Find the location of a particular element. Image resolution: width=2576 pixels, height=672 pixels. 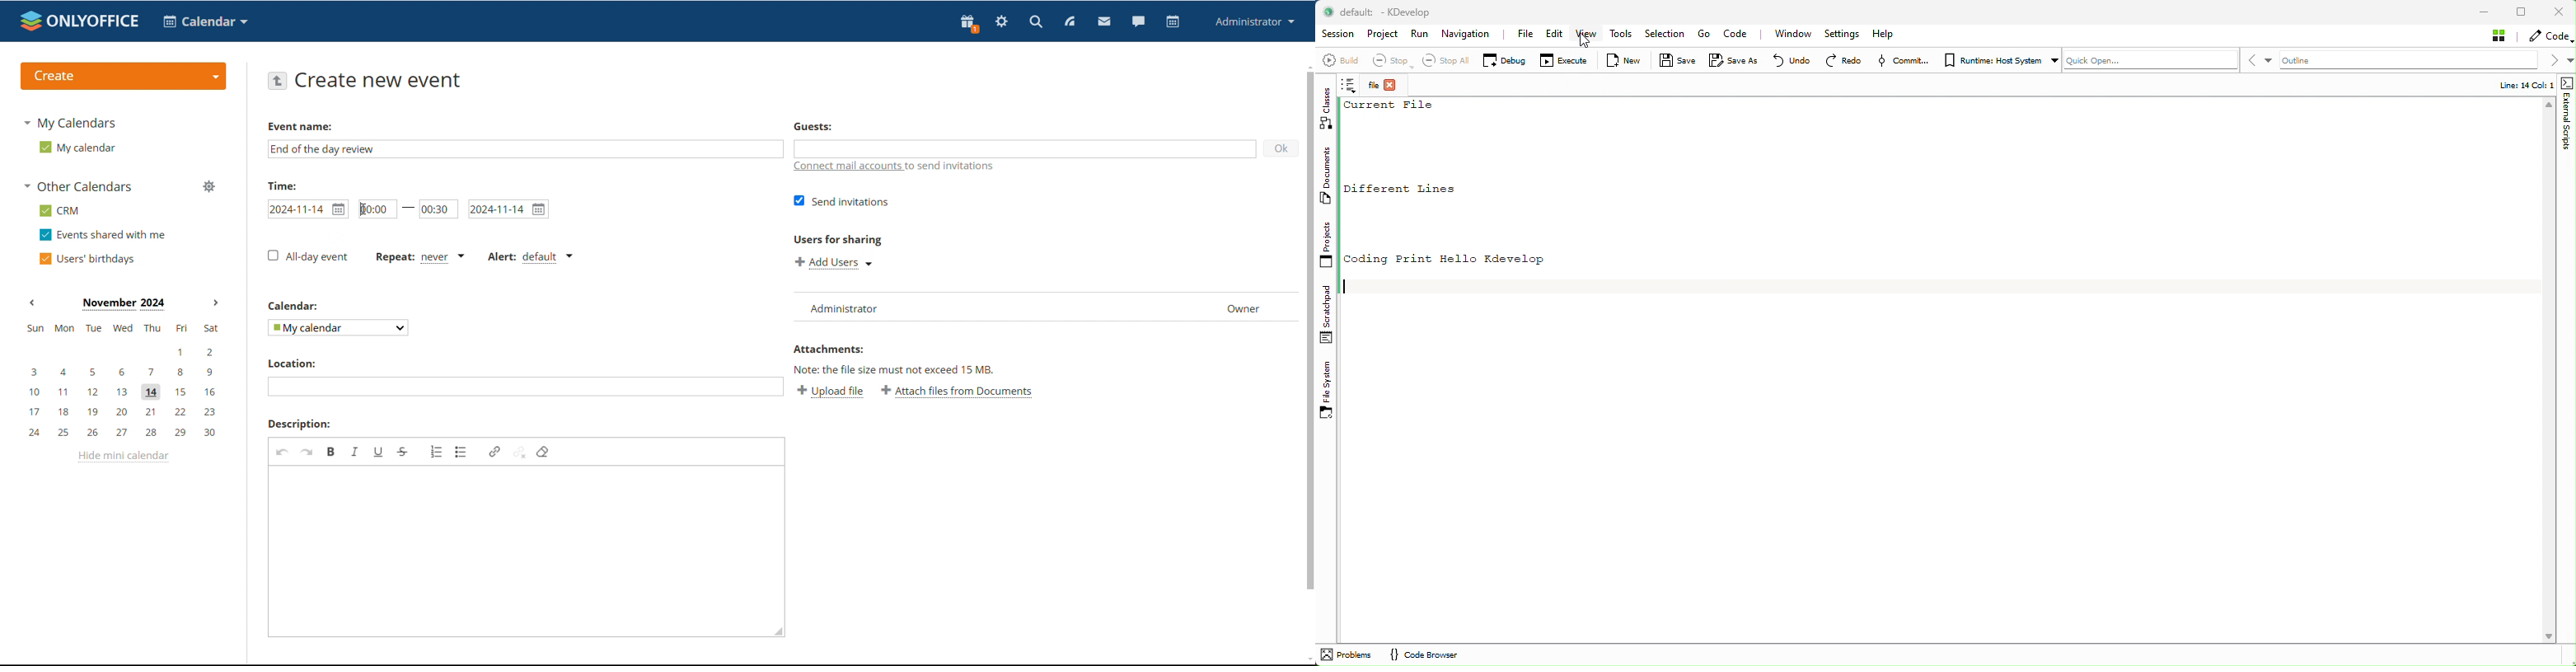

Event name is located at coordinates (300, 127).